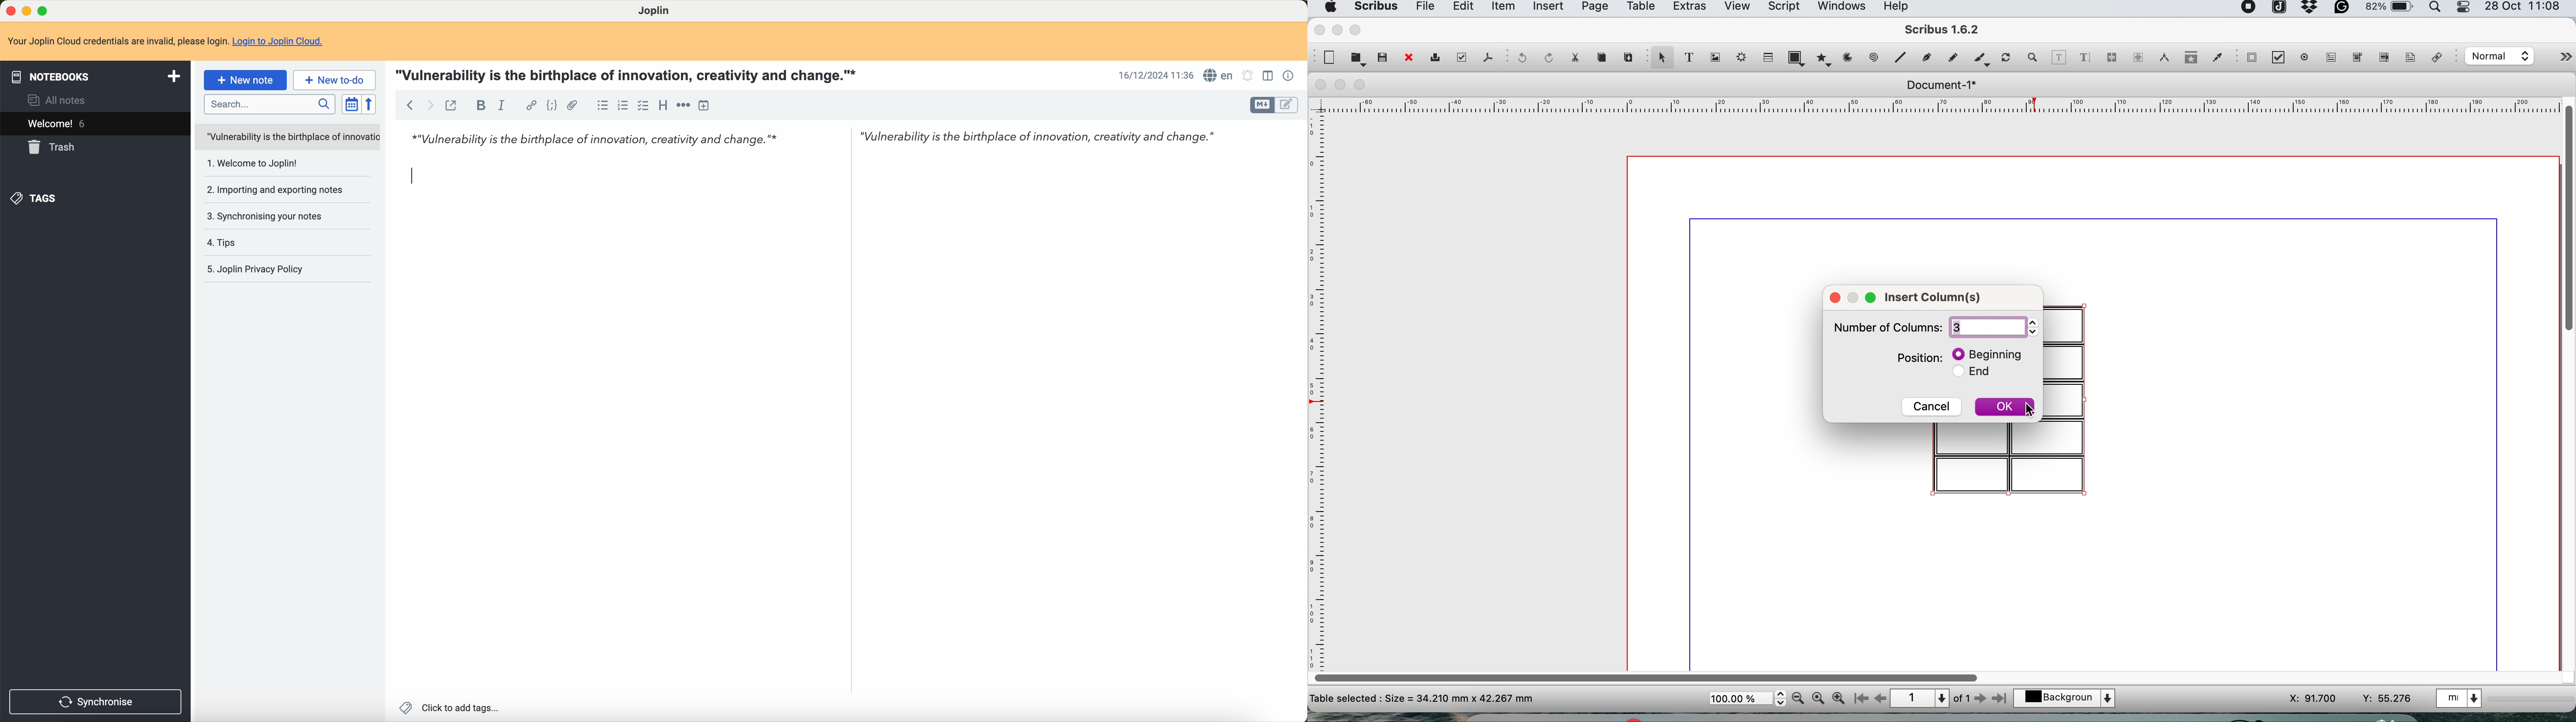  What do you see at coordinates (656, 11) in the screenshot?
I see `Joplin` at bounding box center [656, 11].